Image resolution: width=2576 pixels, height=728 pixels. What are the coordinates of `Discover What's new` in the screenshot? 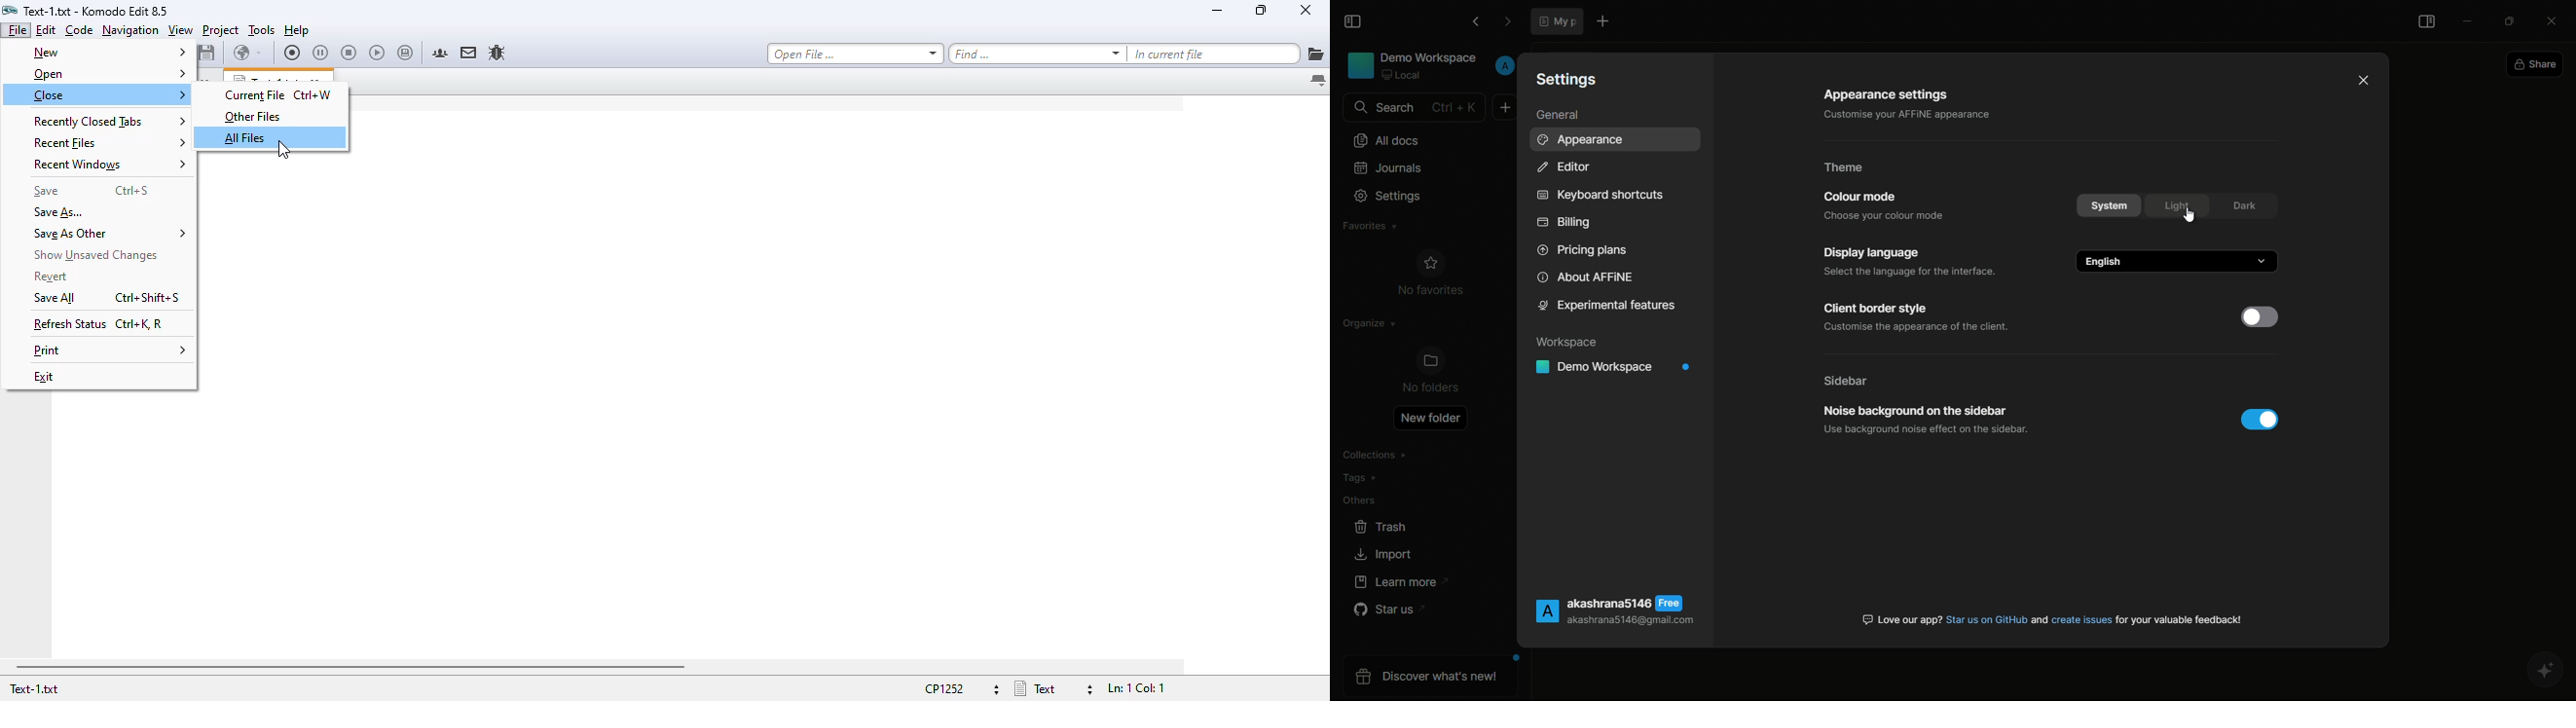 It's located at (1433, 678).